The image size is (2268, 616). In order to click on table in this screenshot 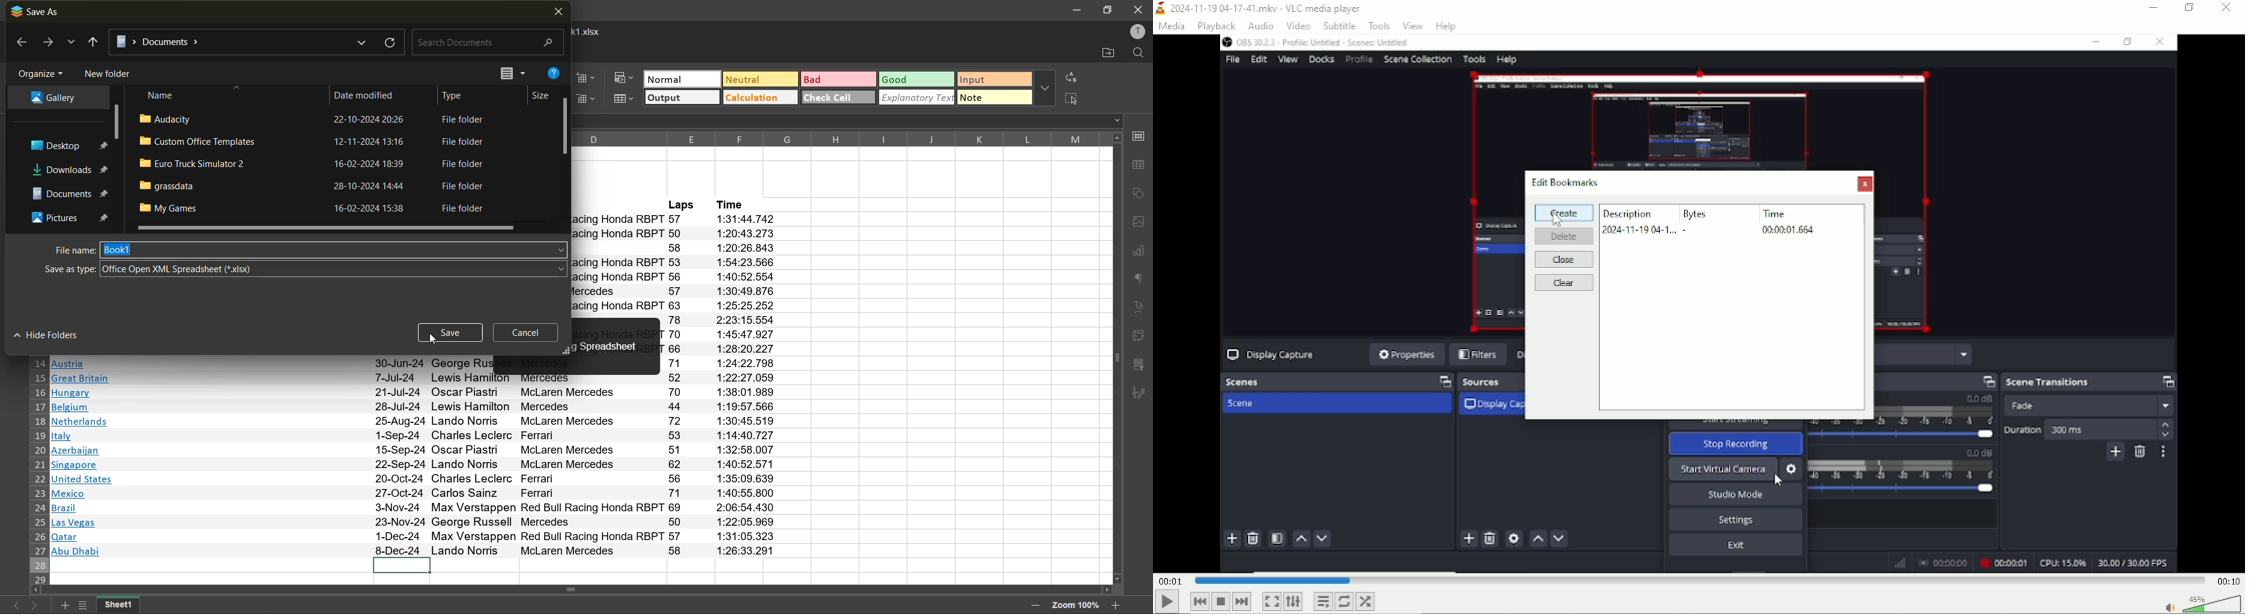, I will do `click(1142, 169)`.